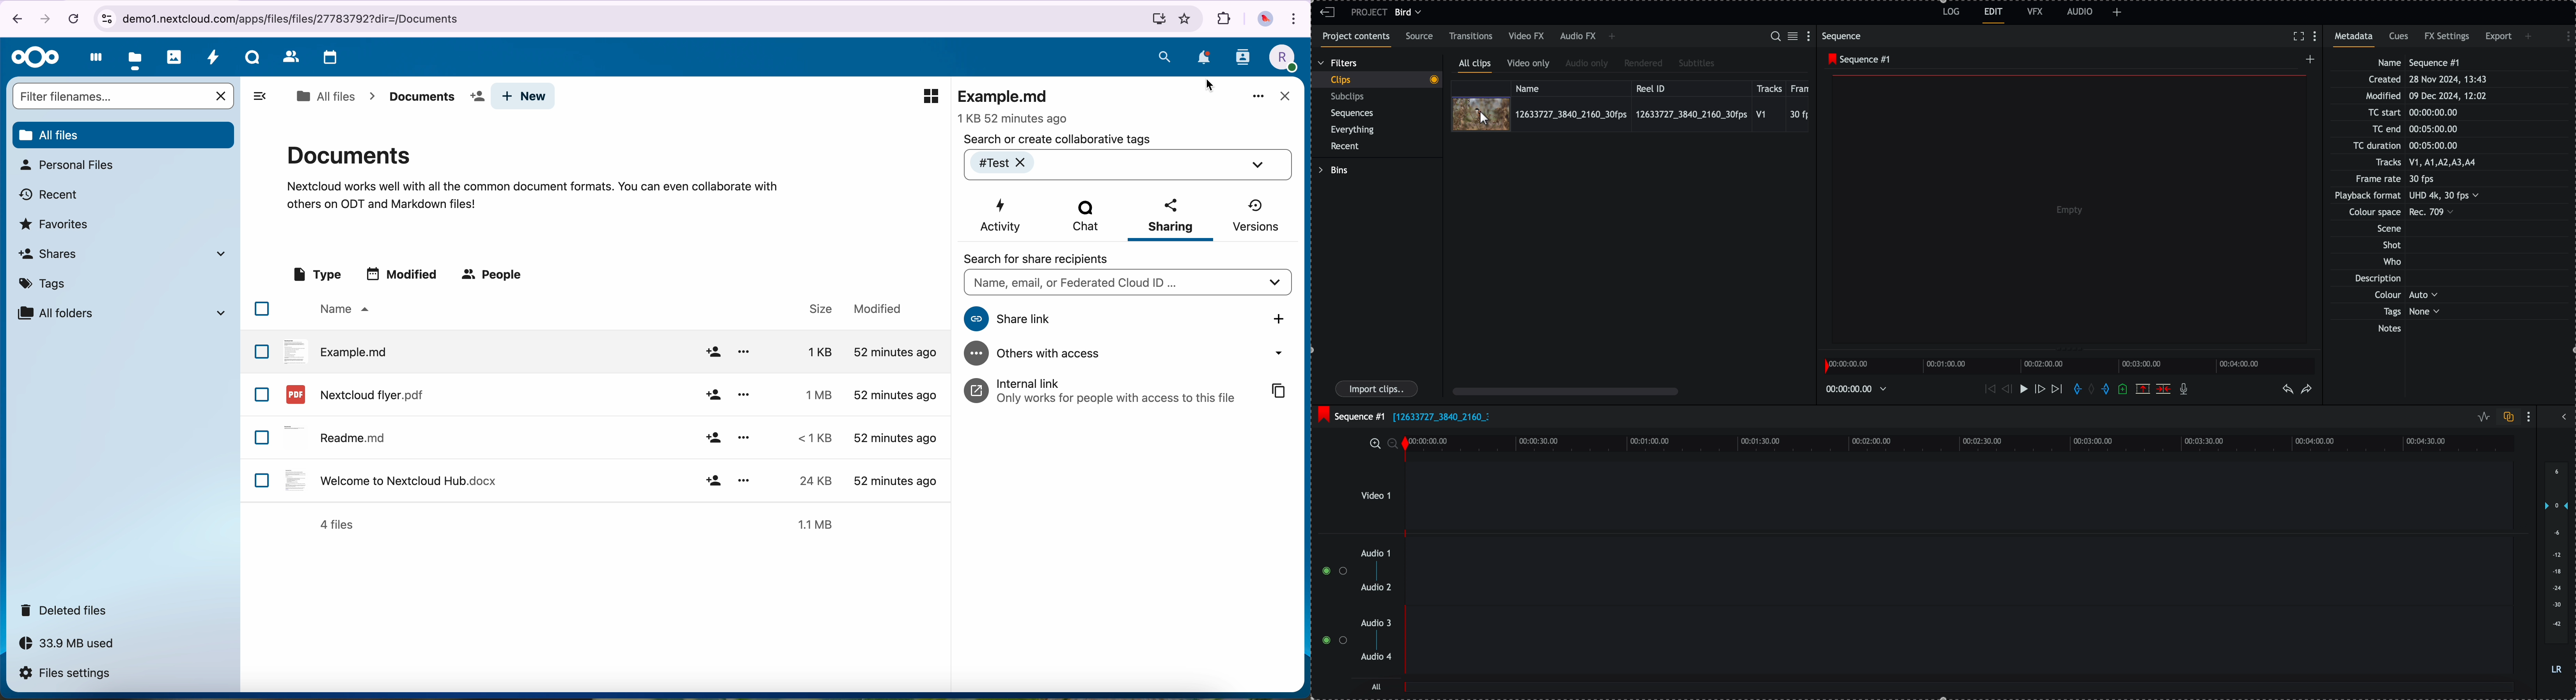  I want to click on cues, so click(2399, 40).